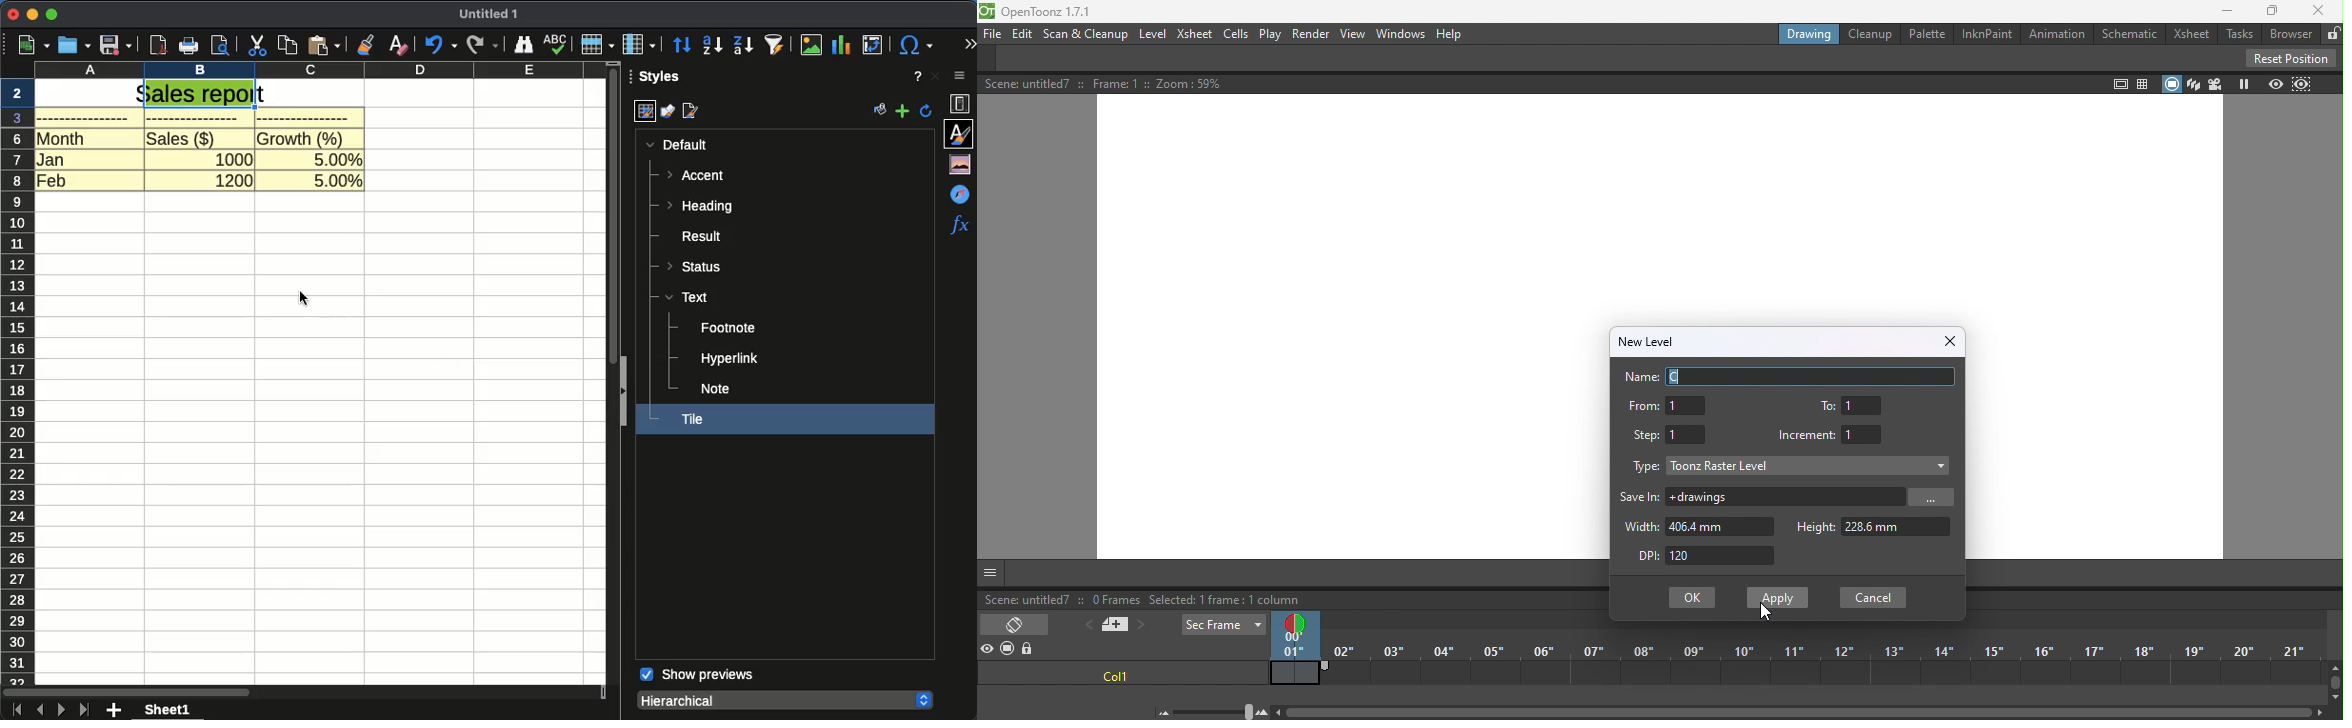 The width and height of the screenshot is (2352, 728). What do you see at coordinates (695, 236) in the screenshot?
I see `result` at bounding box center [695, 236].